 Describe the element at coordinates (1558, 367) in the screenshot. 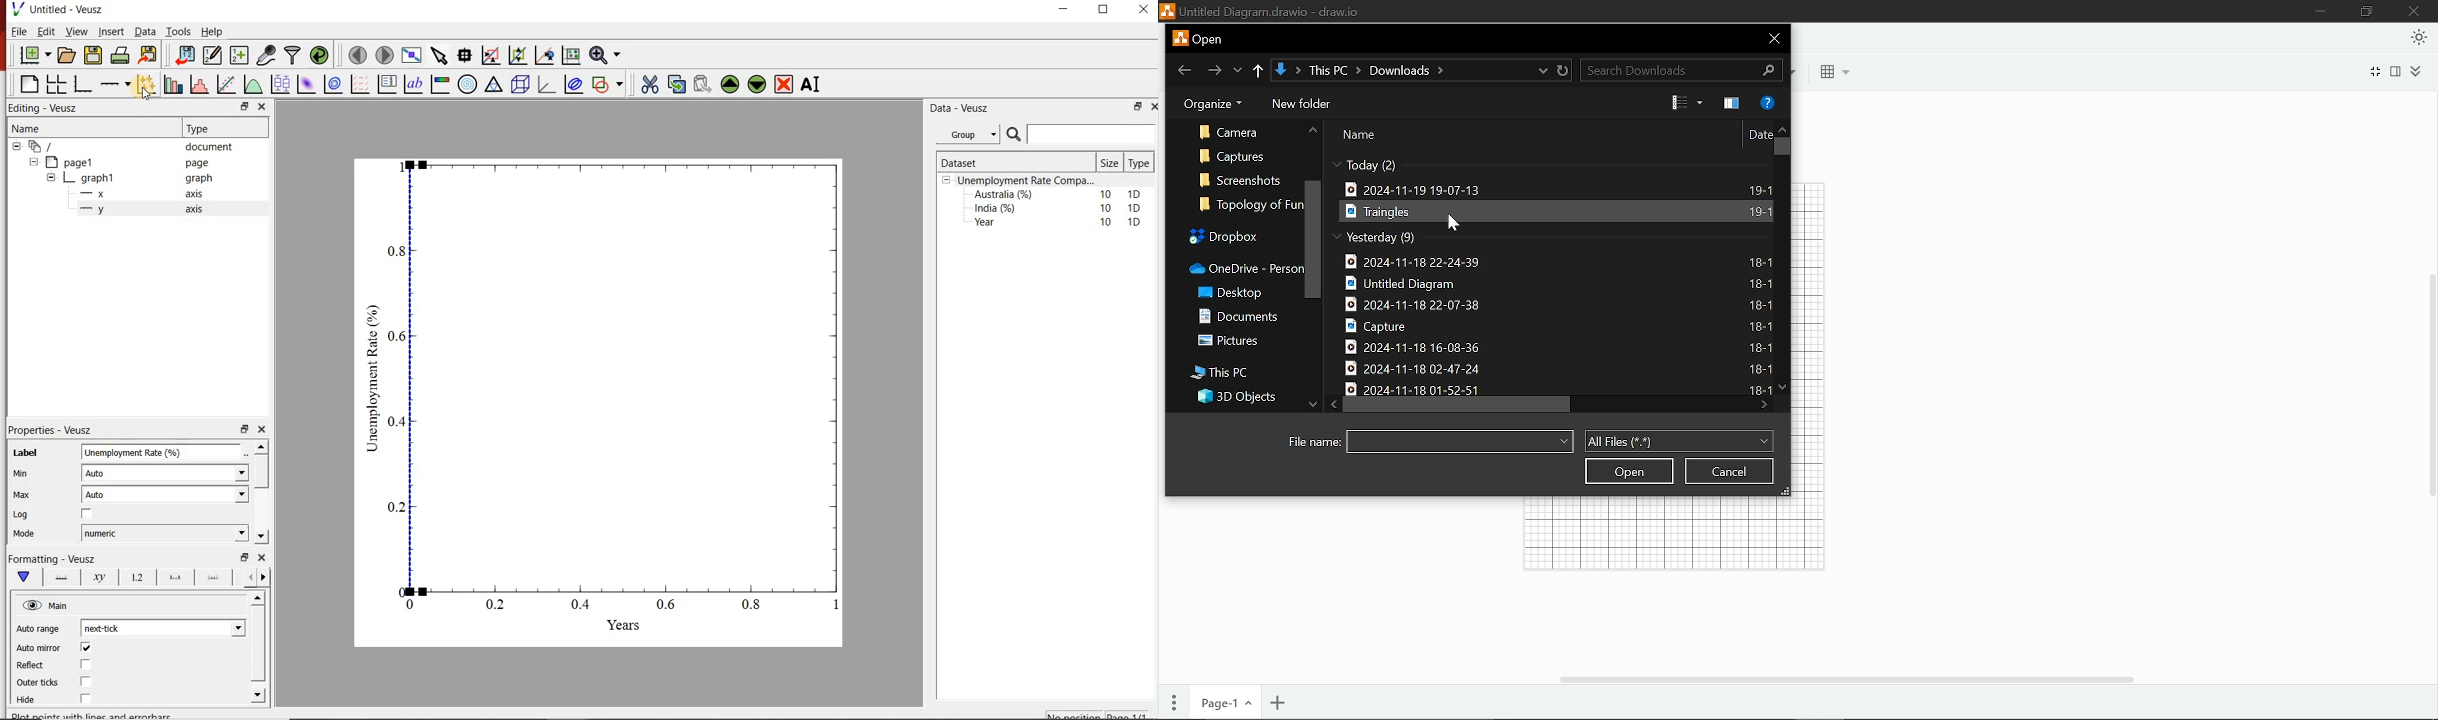

I see `2024-11-18 02-47-24 18-` at that location.